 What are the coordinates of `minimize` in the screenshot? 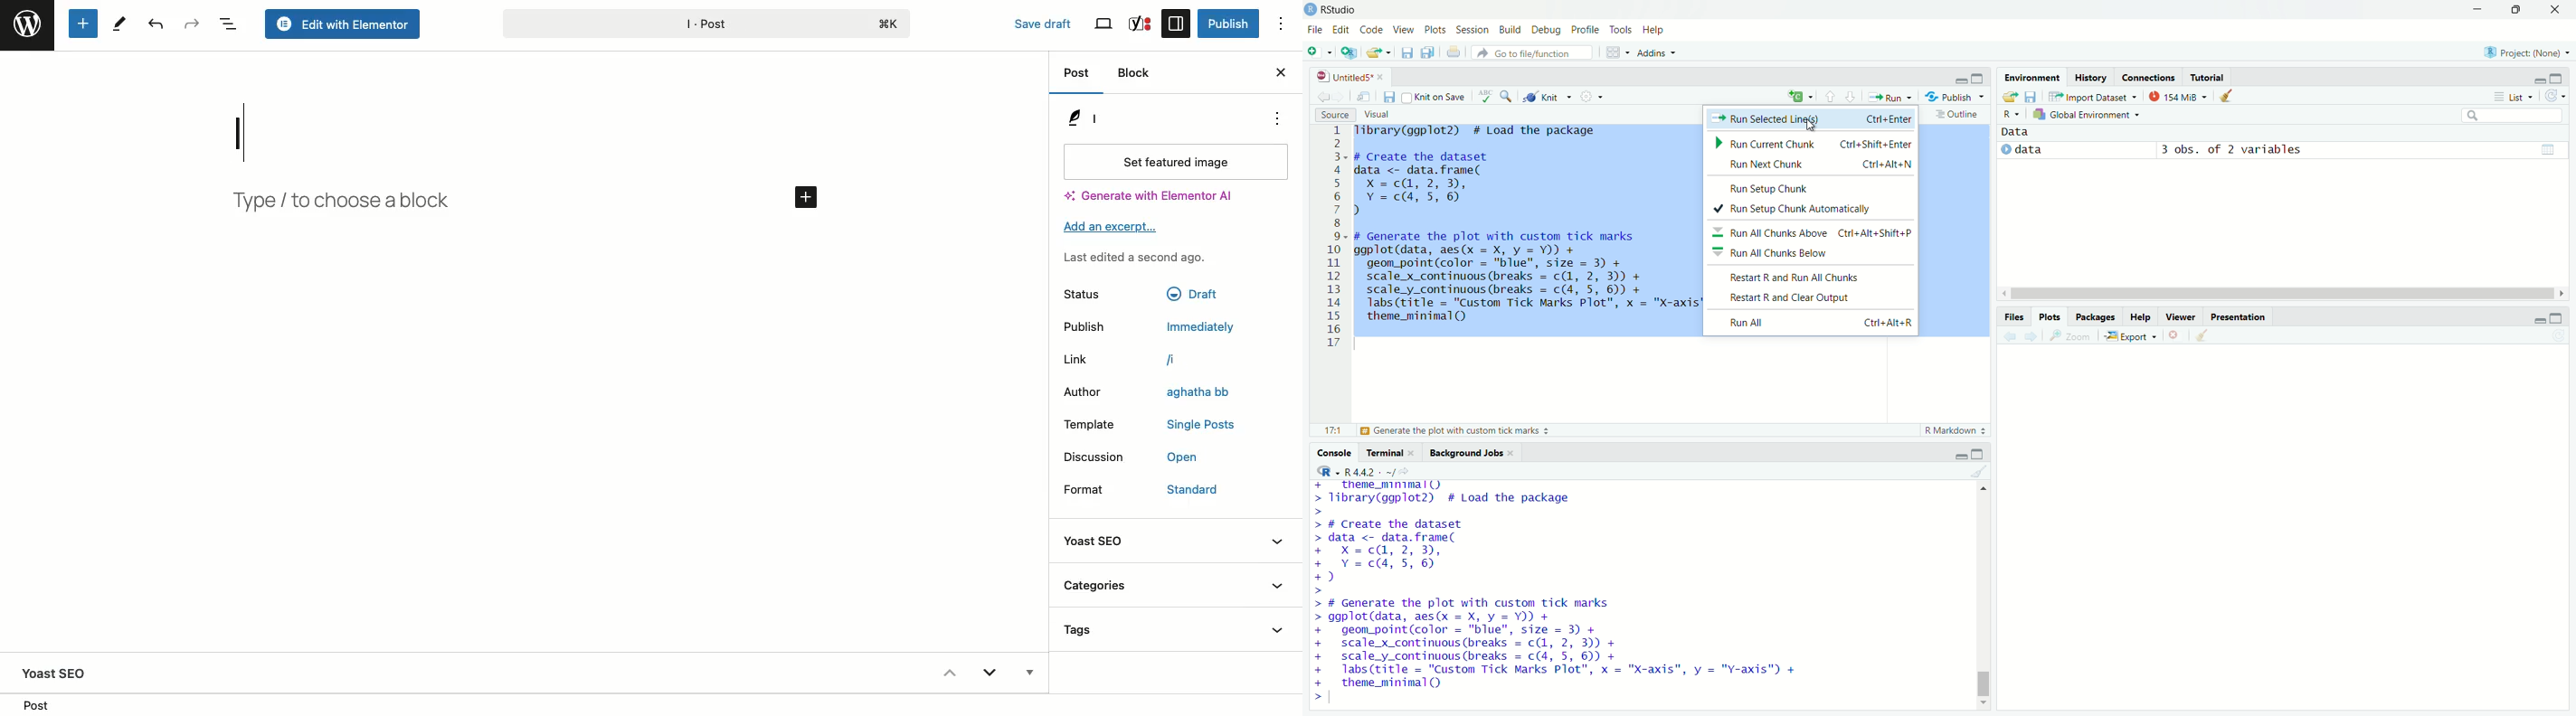 It's located at (1953, 453).